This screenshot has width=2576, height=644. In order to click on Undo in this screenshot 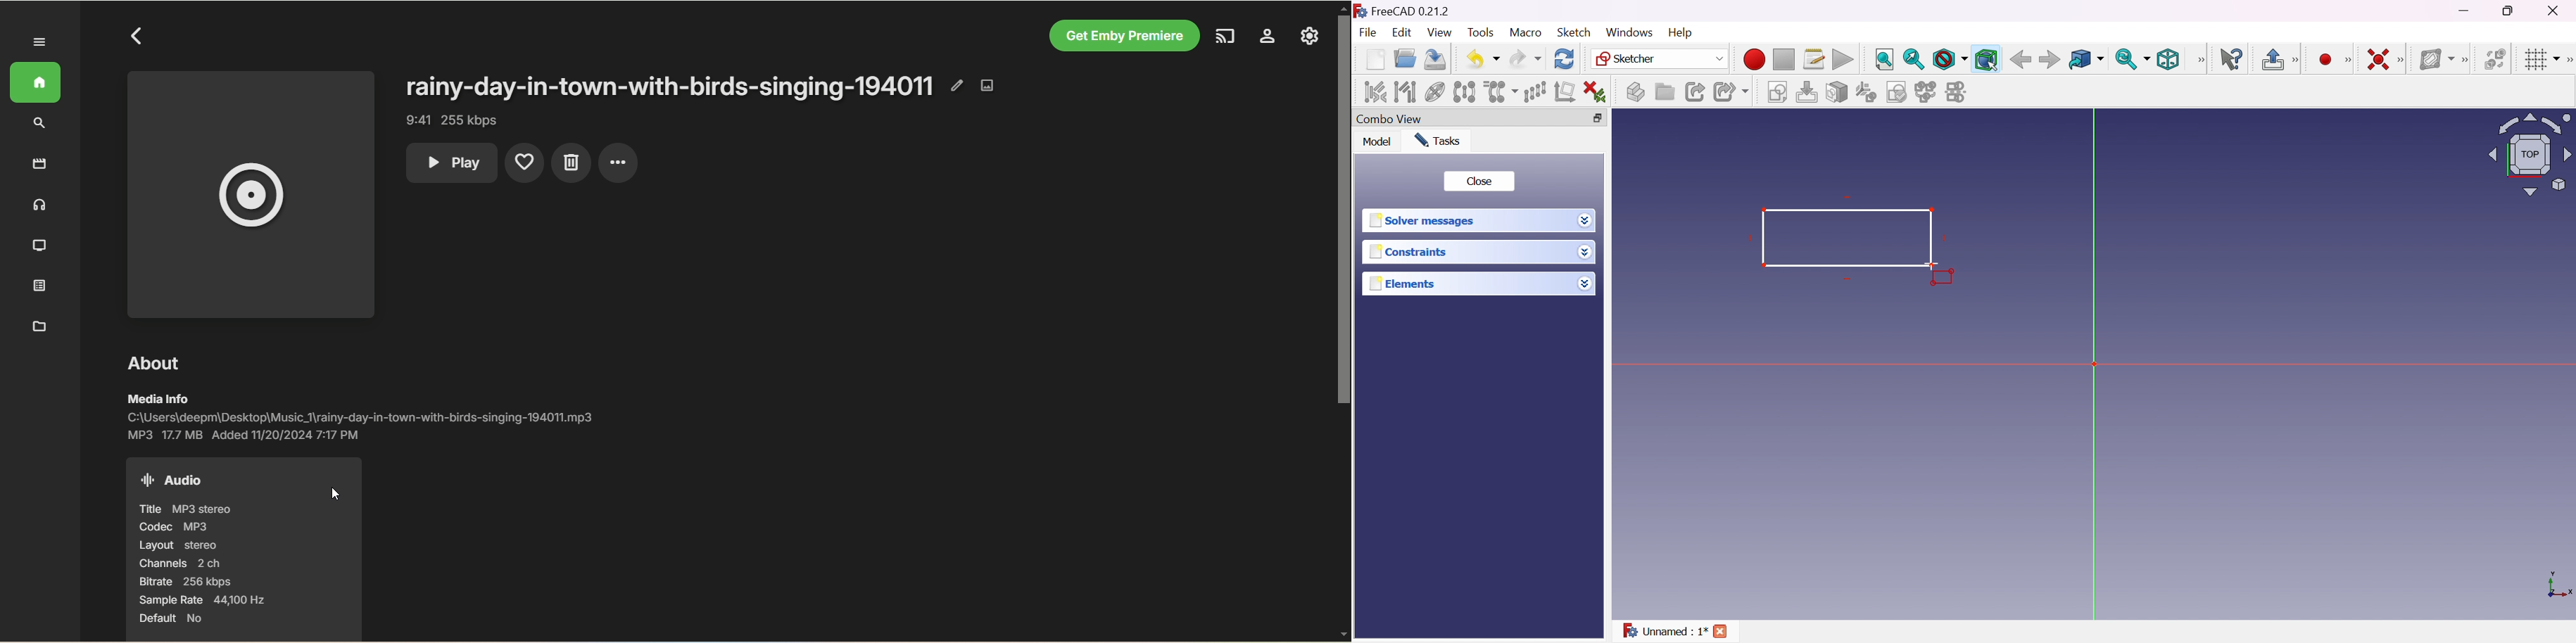, I will do `click(1483, 61)`.